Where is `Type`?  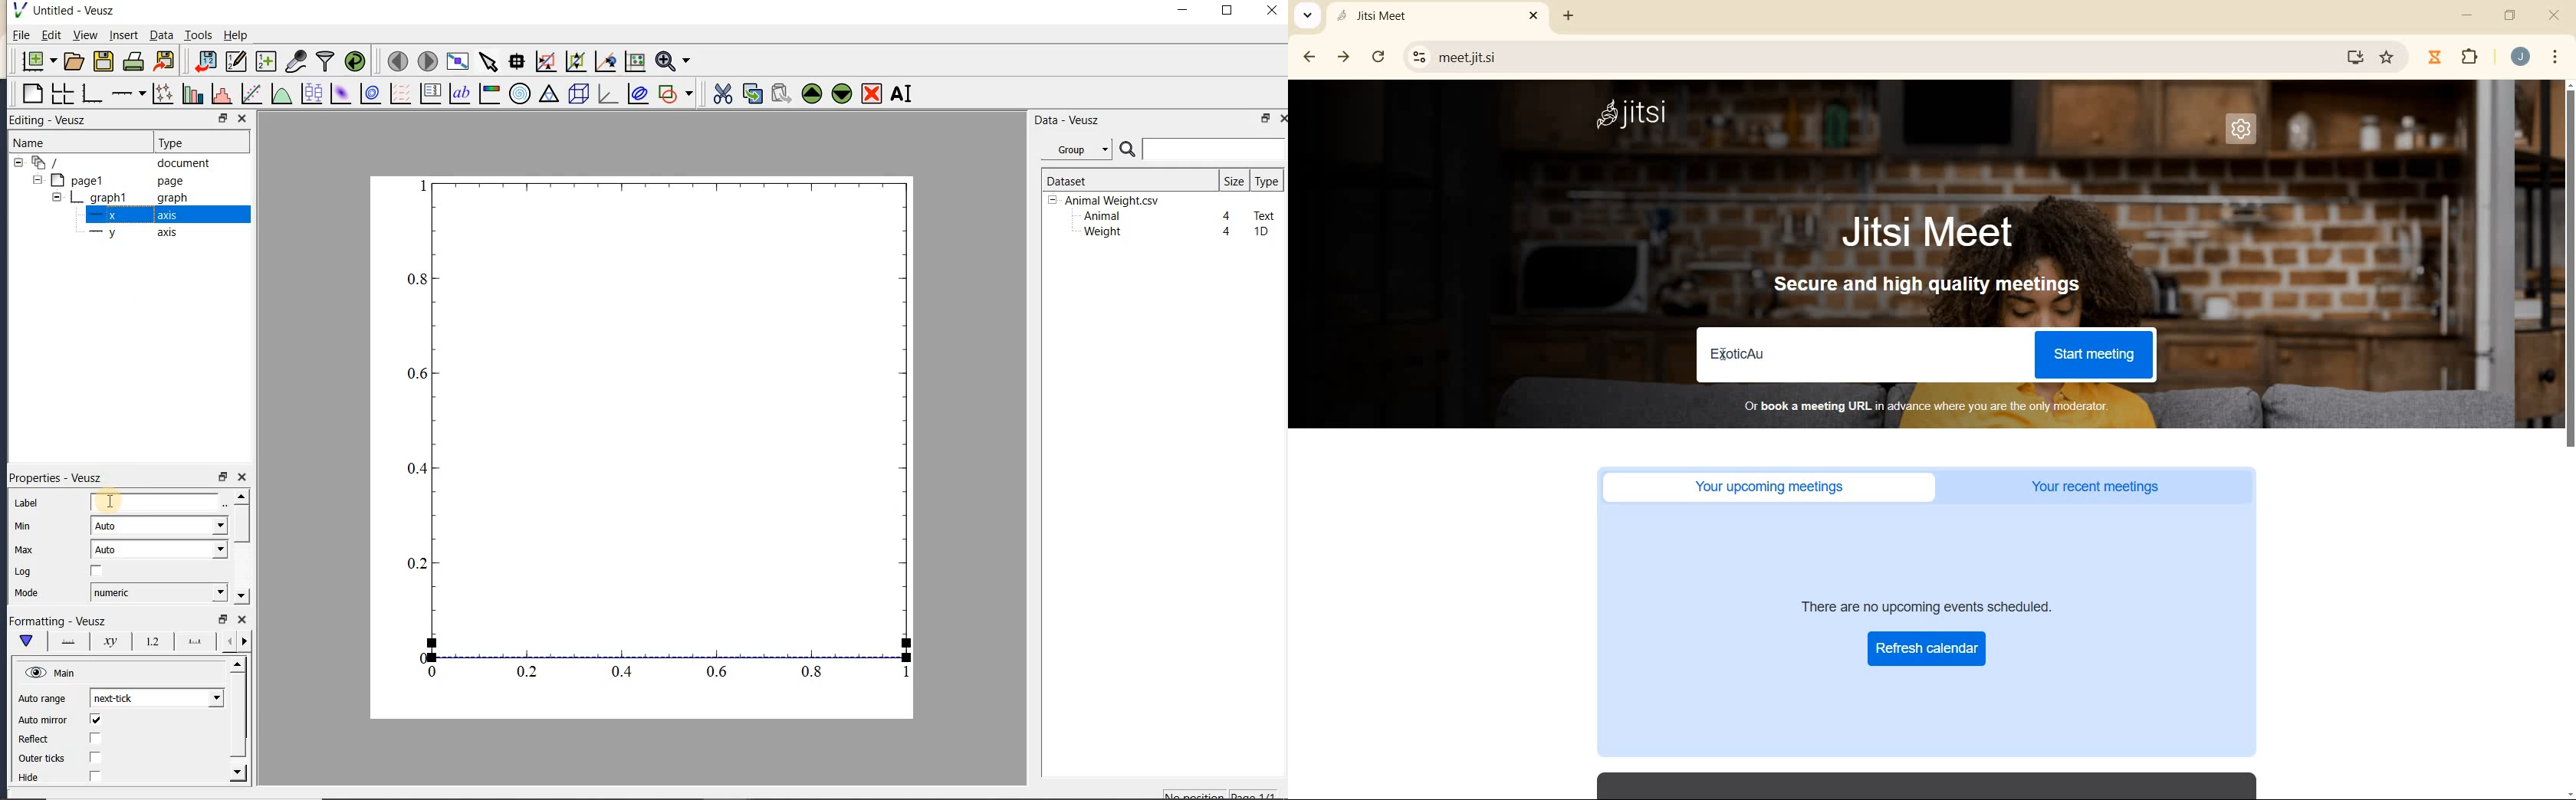
Type is located at coordinates (198, 141).